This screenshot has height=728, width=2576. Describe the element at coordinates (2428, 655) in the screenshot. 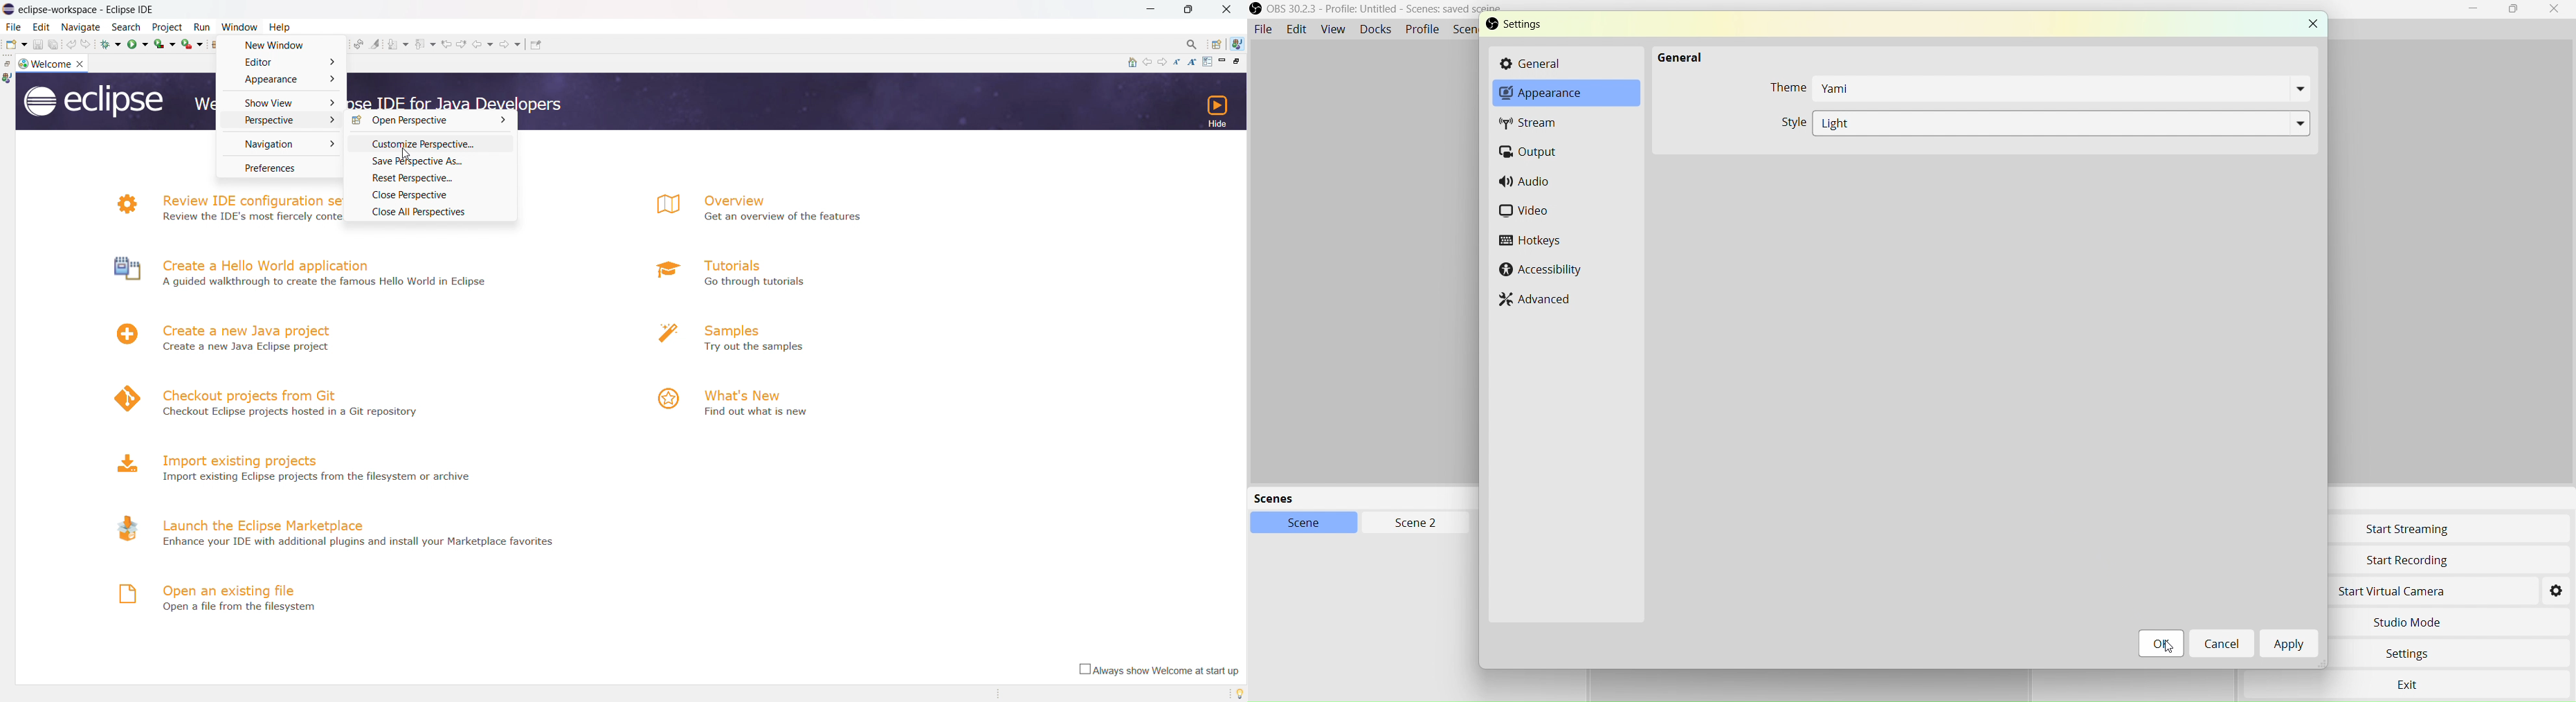

I see `Settings` at that location.